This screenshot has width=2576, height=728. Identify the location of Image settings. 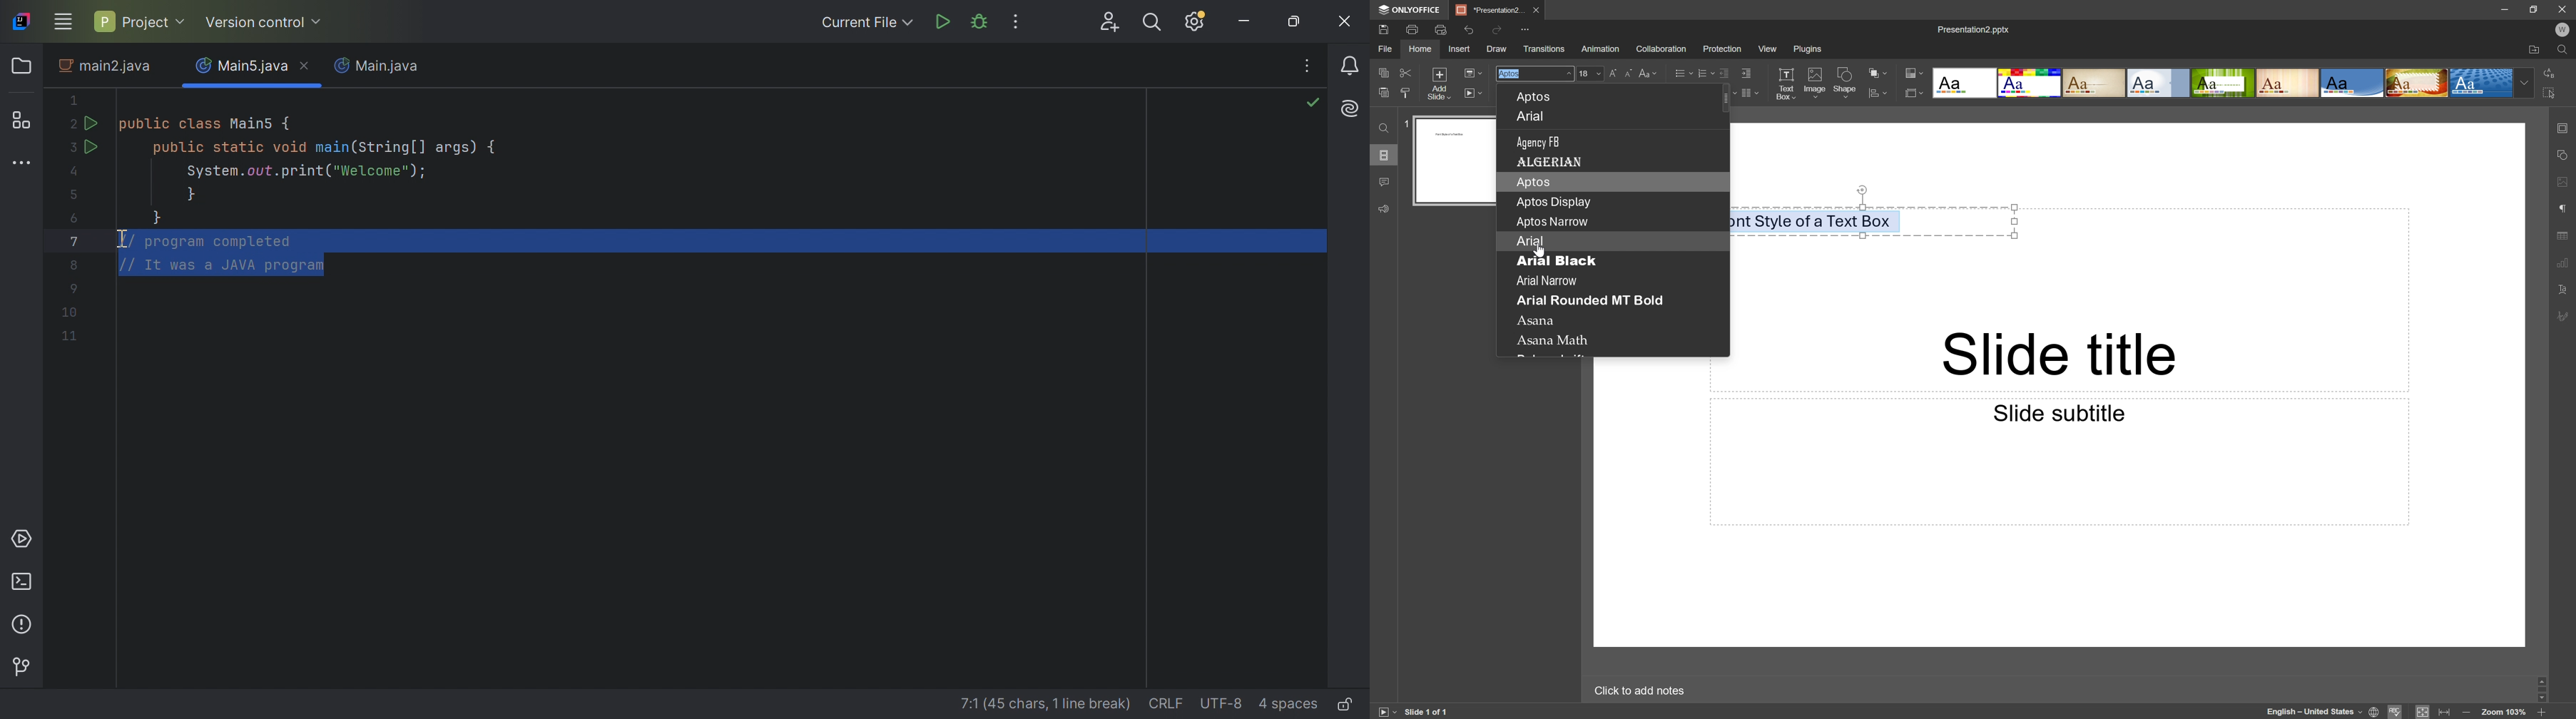
(2566, 181).